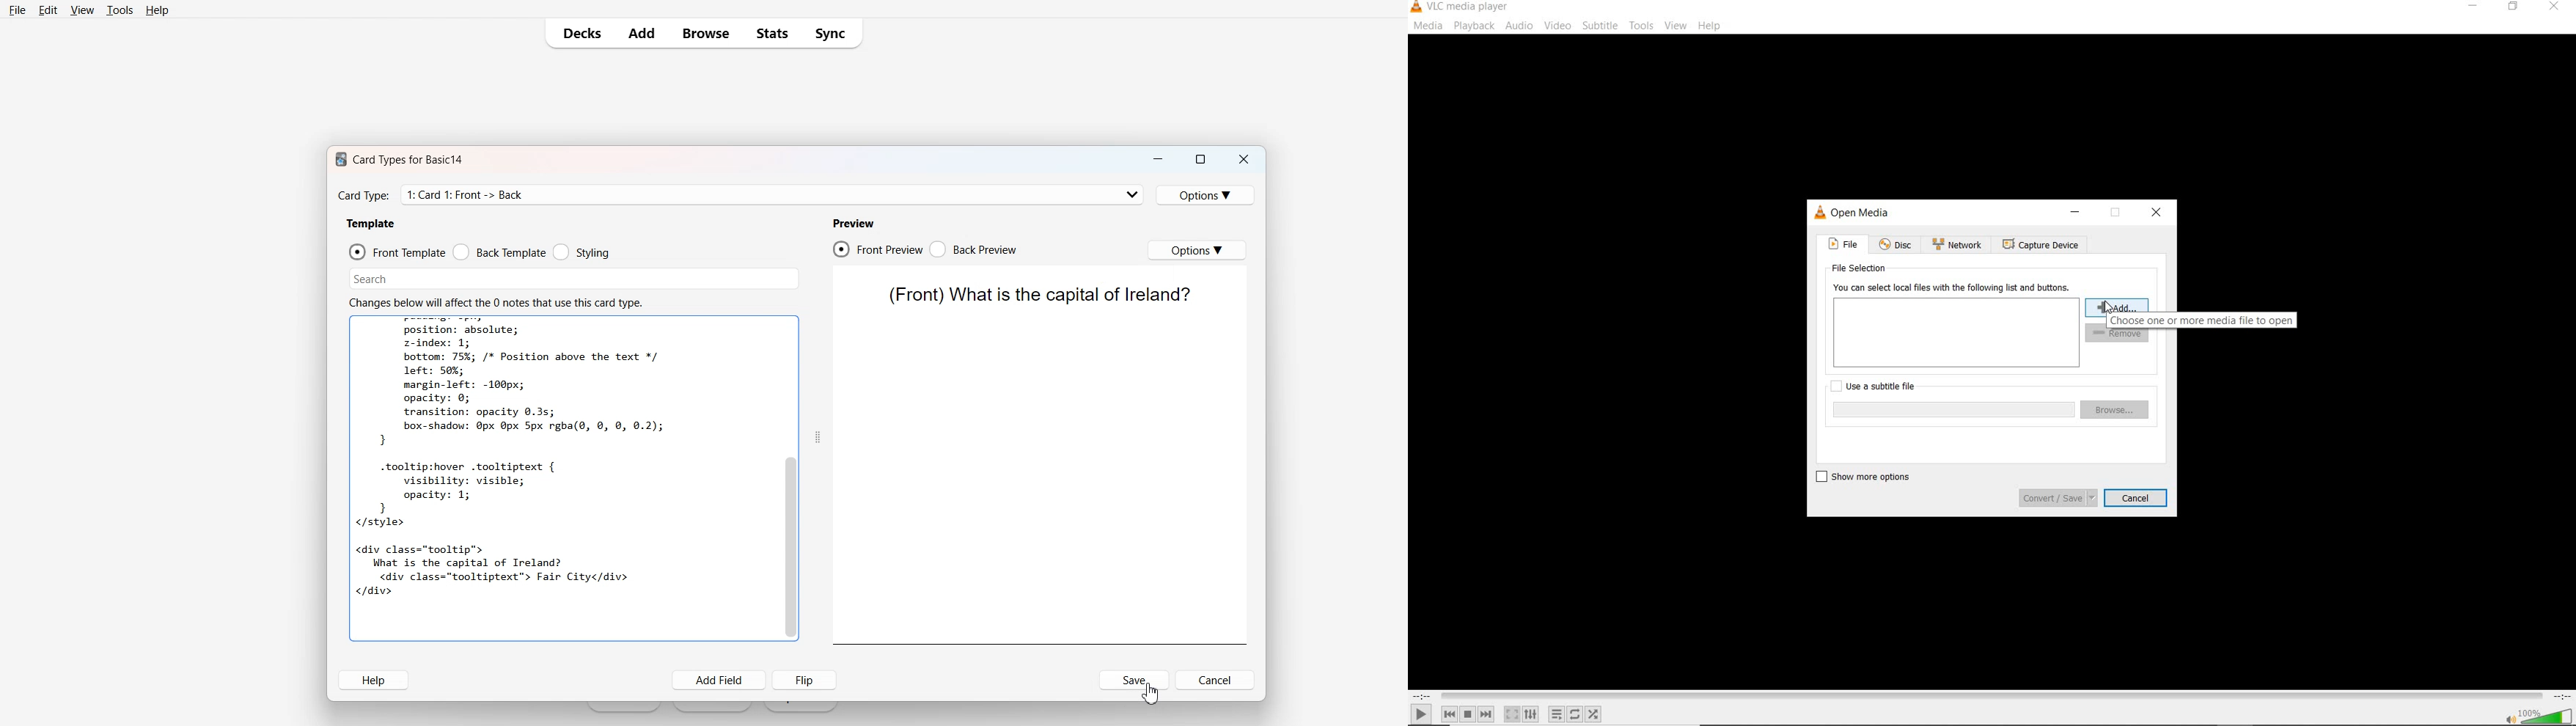 The height and width of the screenshot is (728, 2576). Describe the element at coordinates (804, 680) in the screenshot. I see `Flip` at that location.